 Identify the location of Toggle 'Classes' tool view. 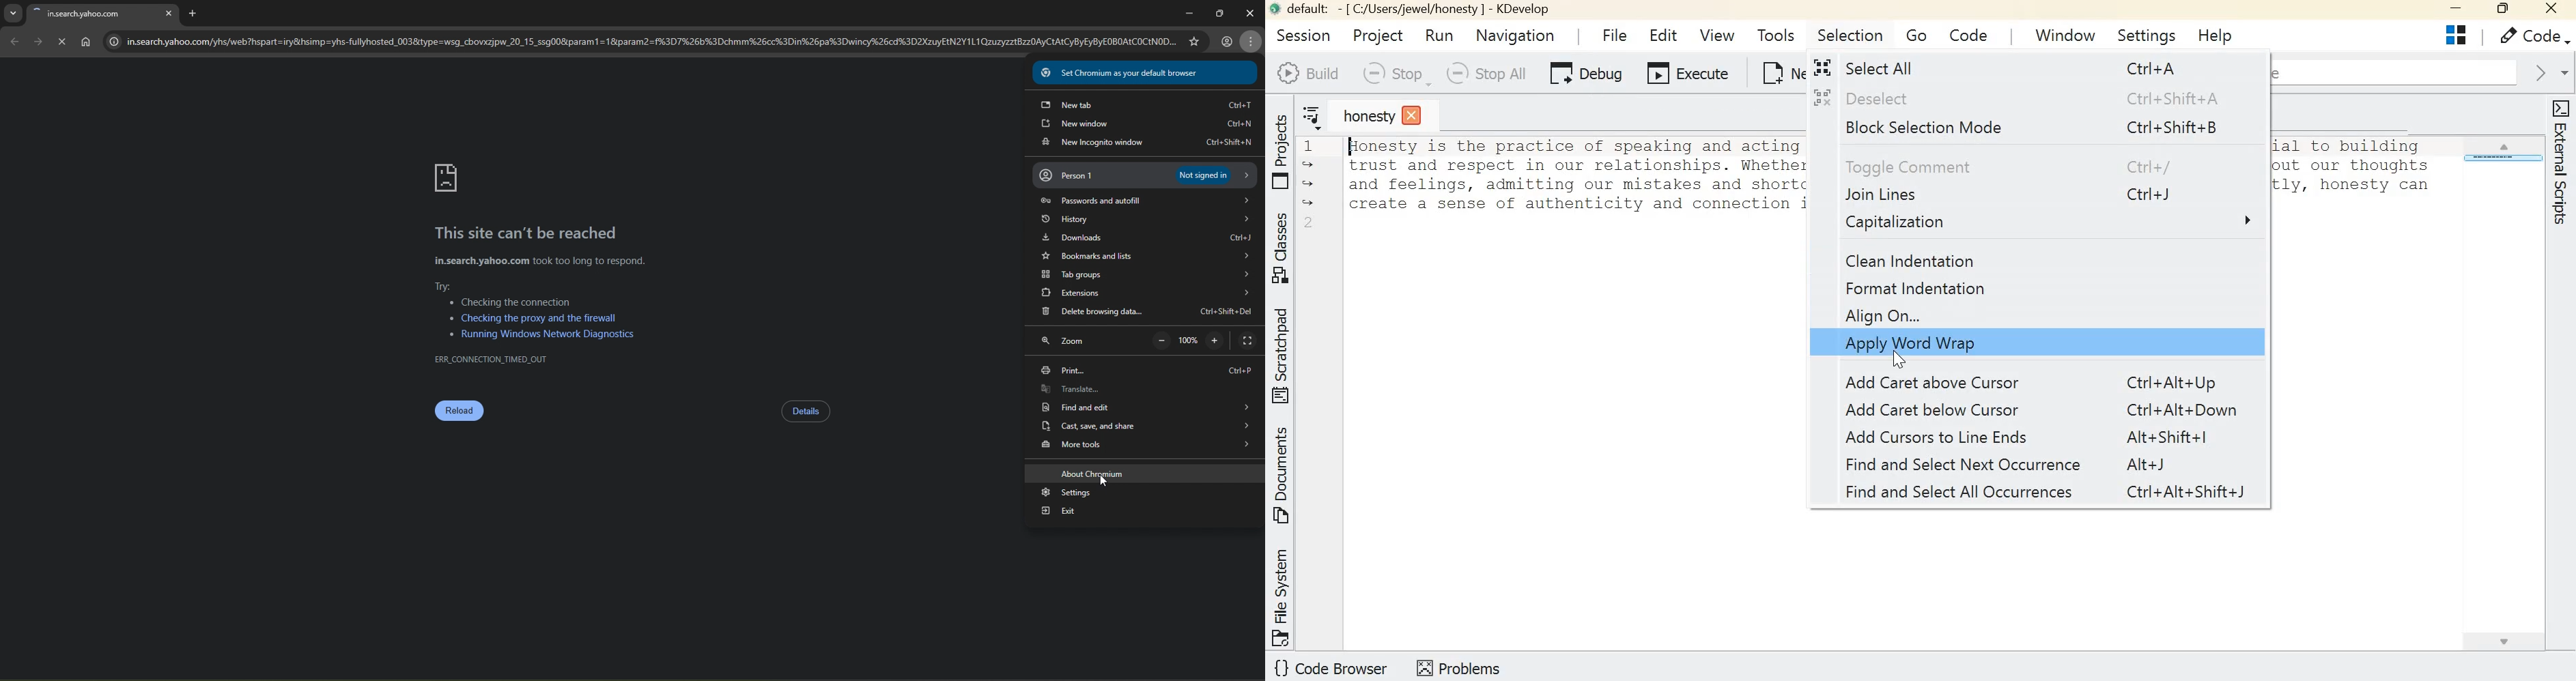
(1284, 248).